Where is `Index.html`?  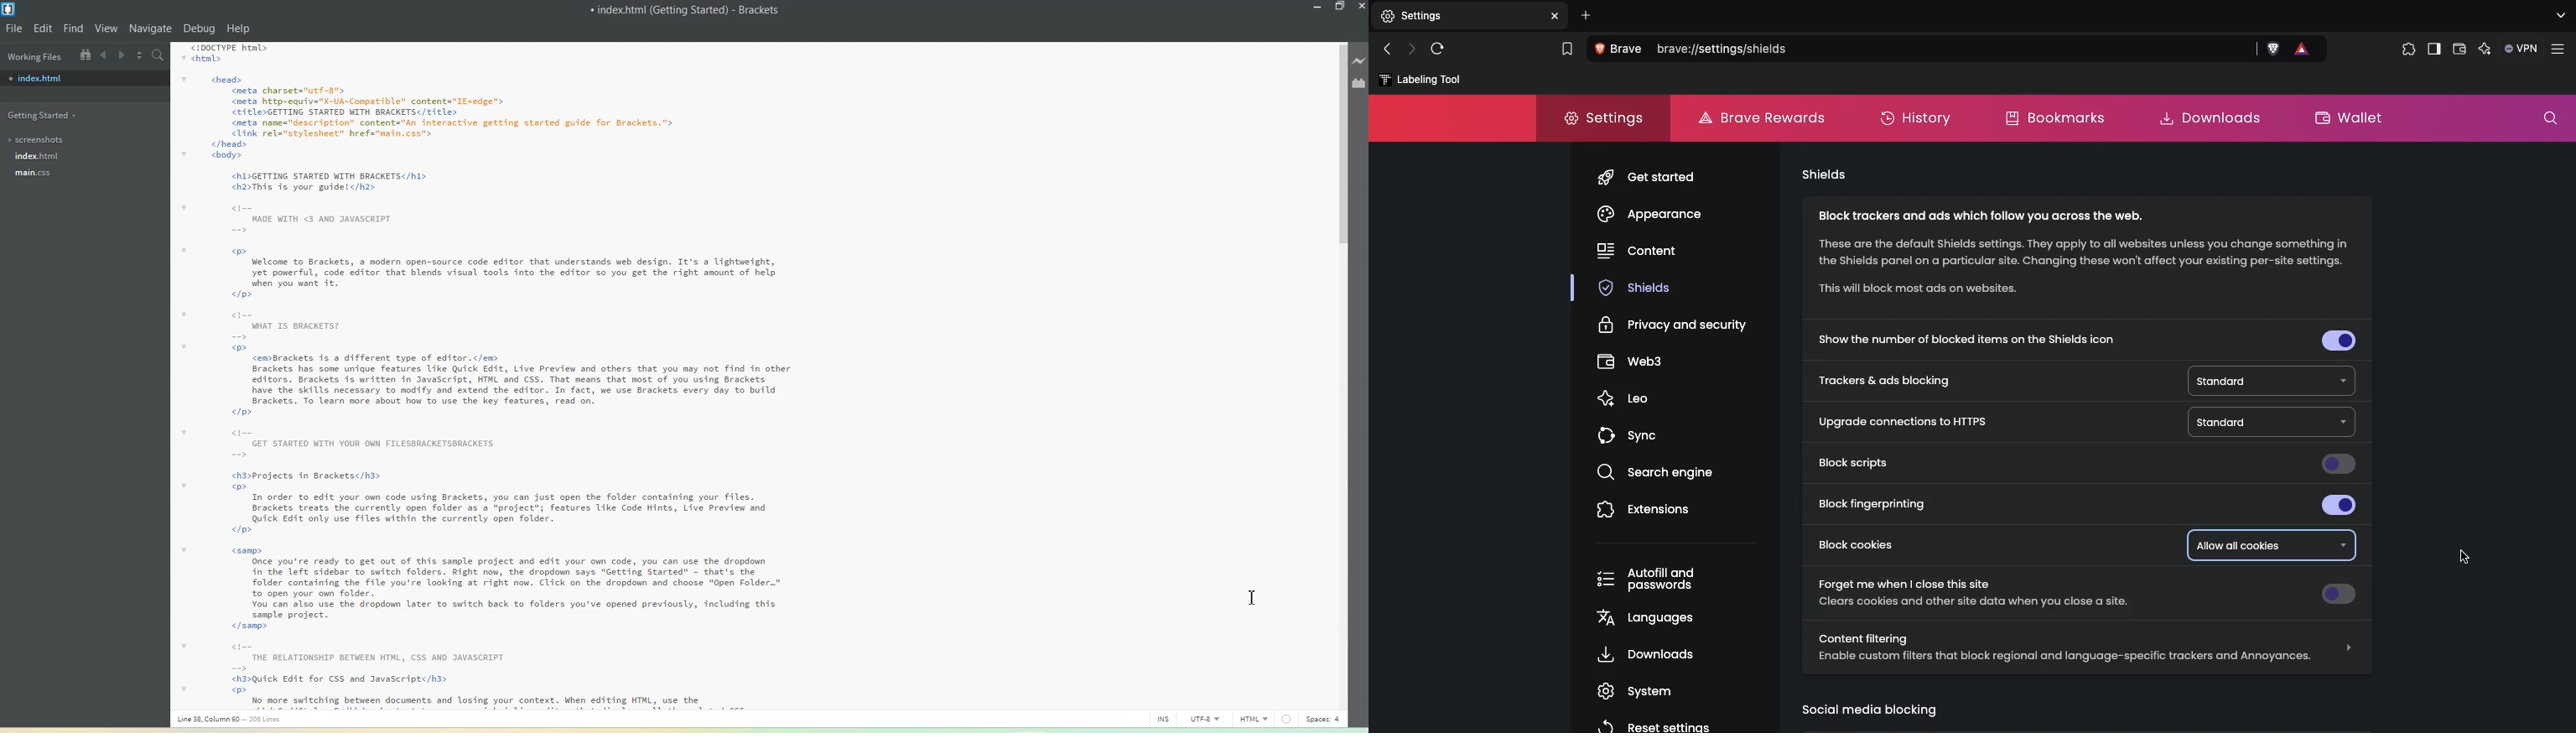 Index.html is located at coordinates (39, 78).